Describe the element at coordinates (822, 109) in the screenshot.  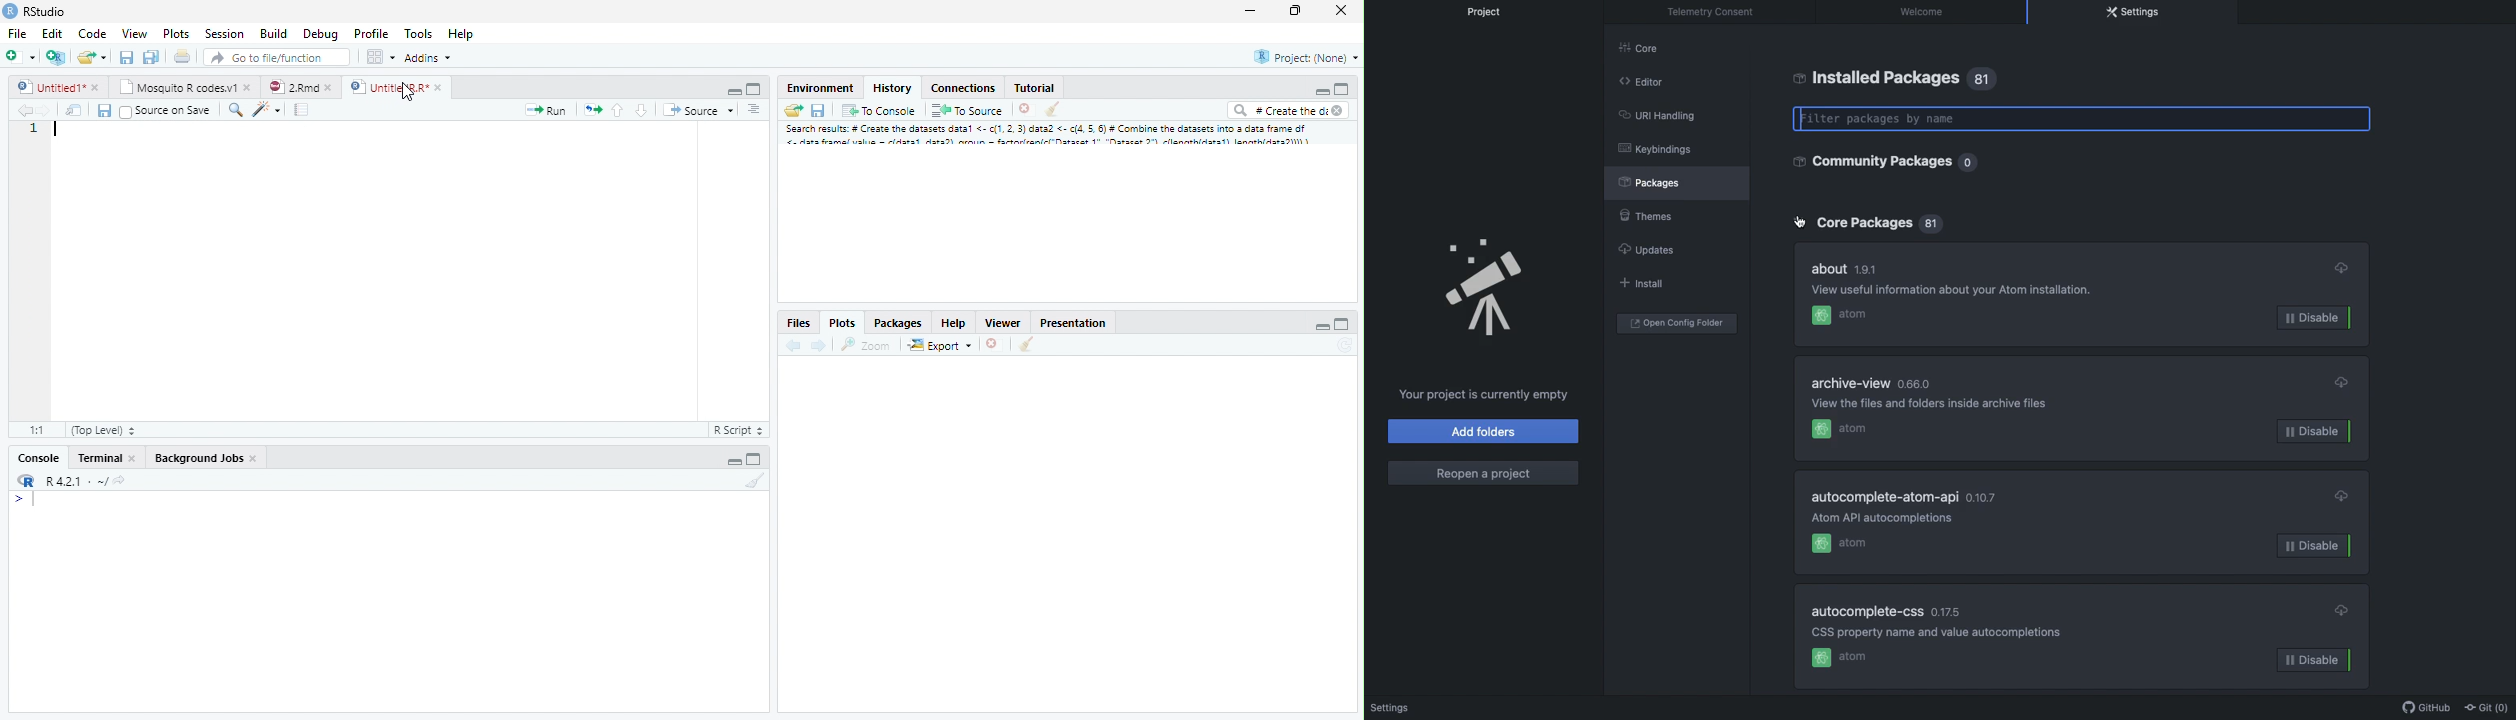
I see `Save` at that location.